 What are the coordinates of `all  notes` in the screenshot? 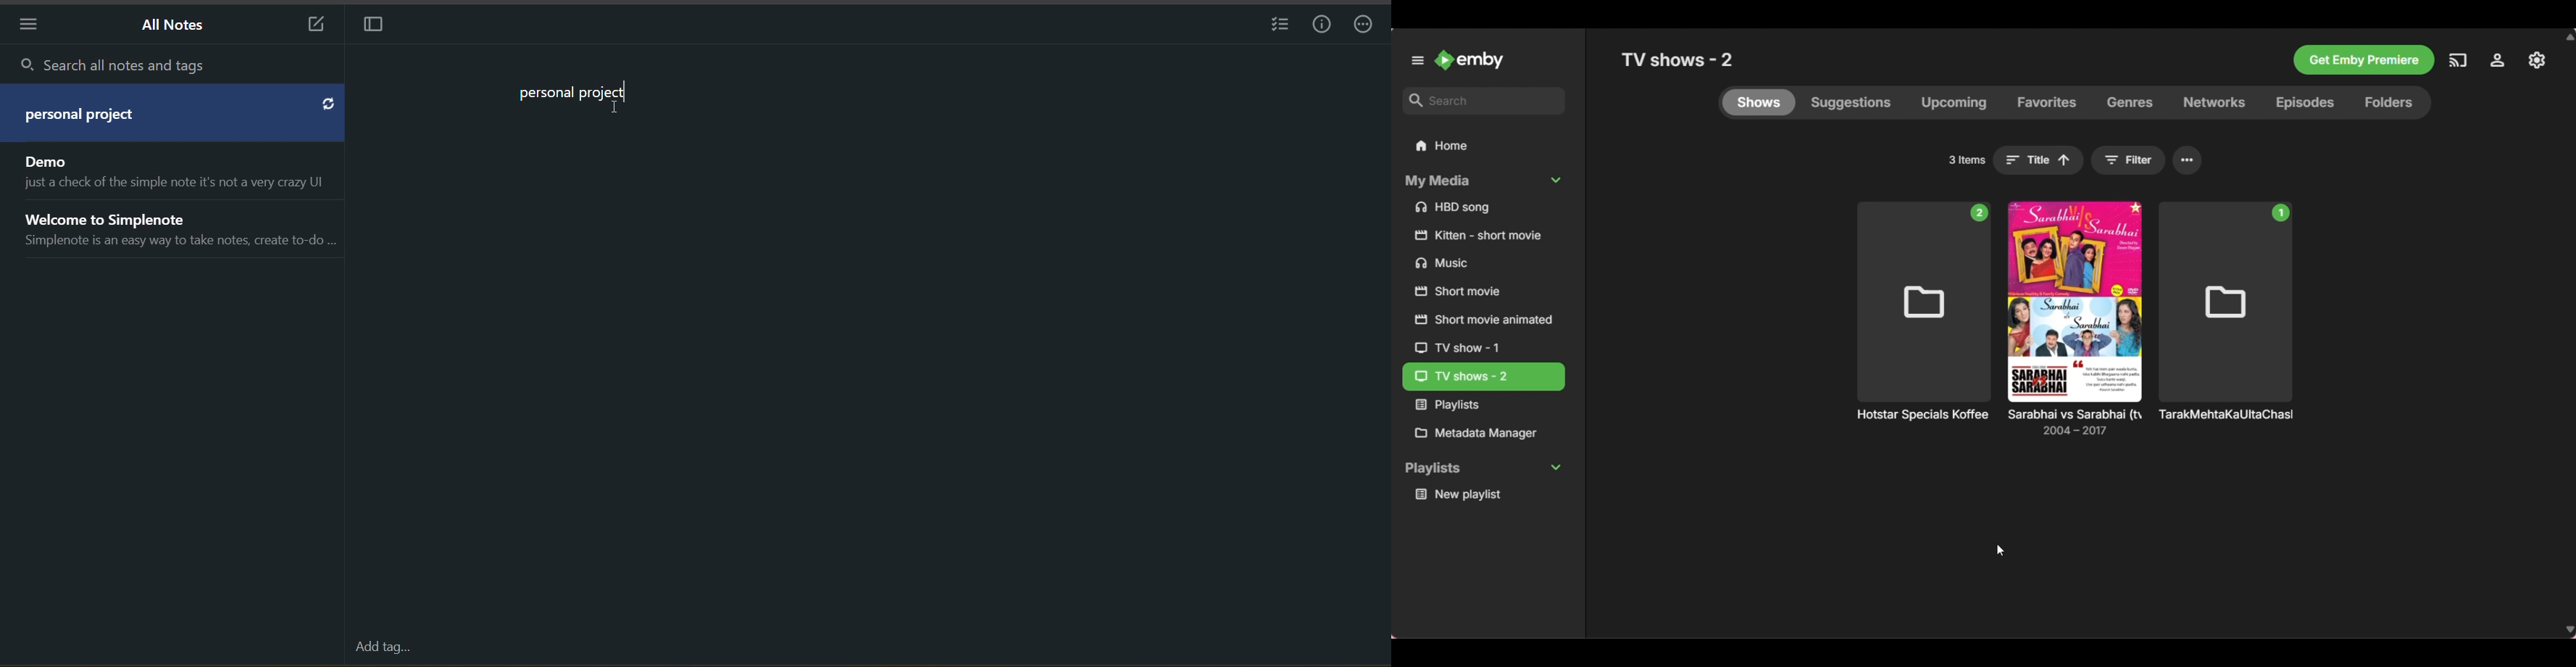 It's located at (176, 25).